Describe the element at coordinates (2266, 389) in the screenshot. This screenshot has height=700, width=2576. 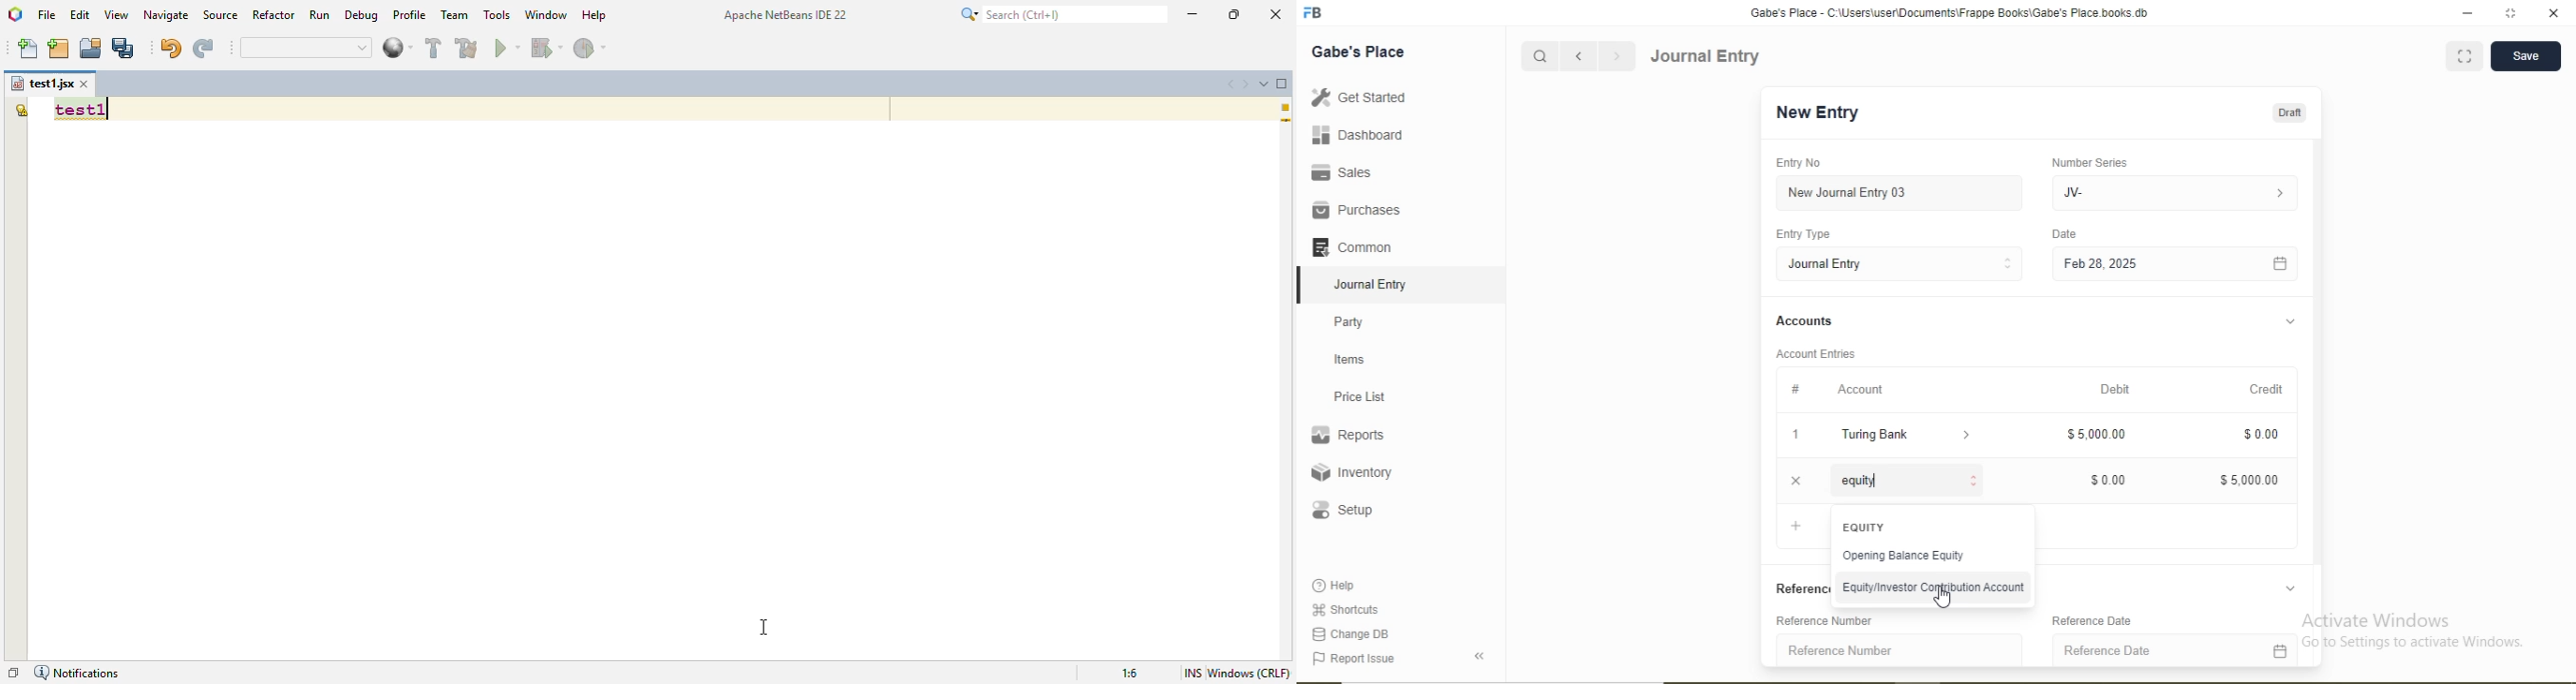
I see `Credit` at that location.